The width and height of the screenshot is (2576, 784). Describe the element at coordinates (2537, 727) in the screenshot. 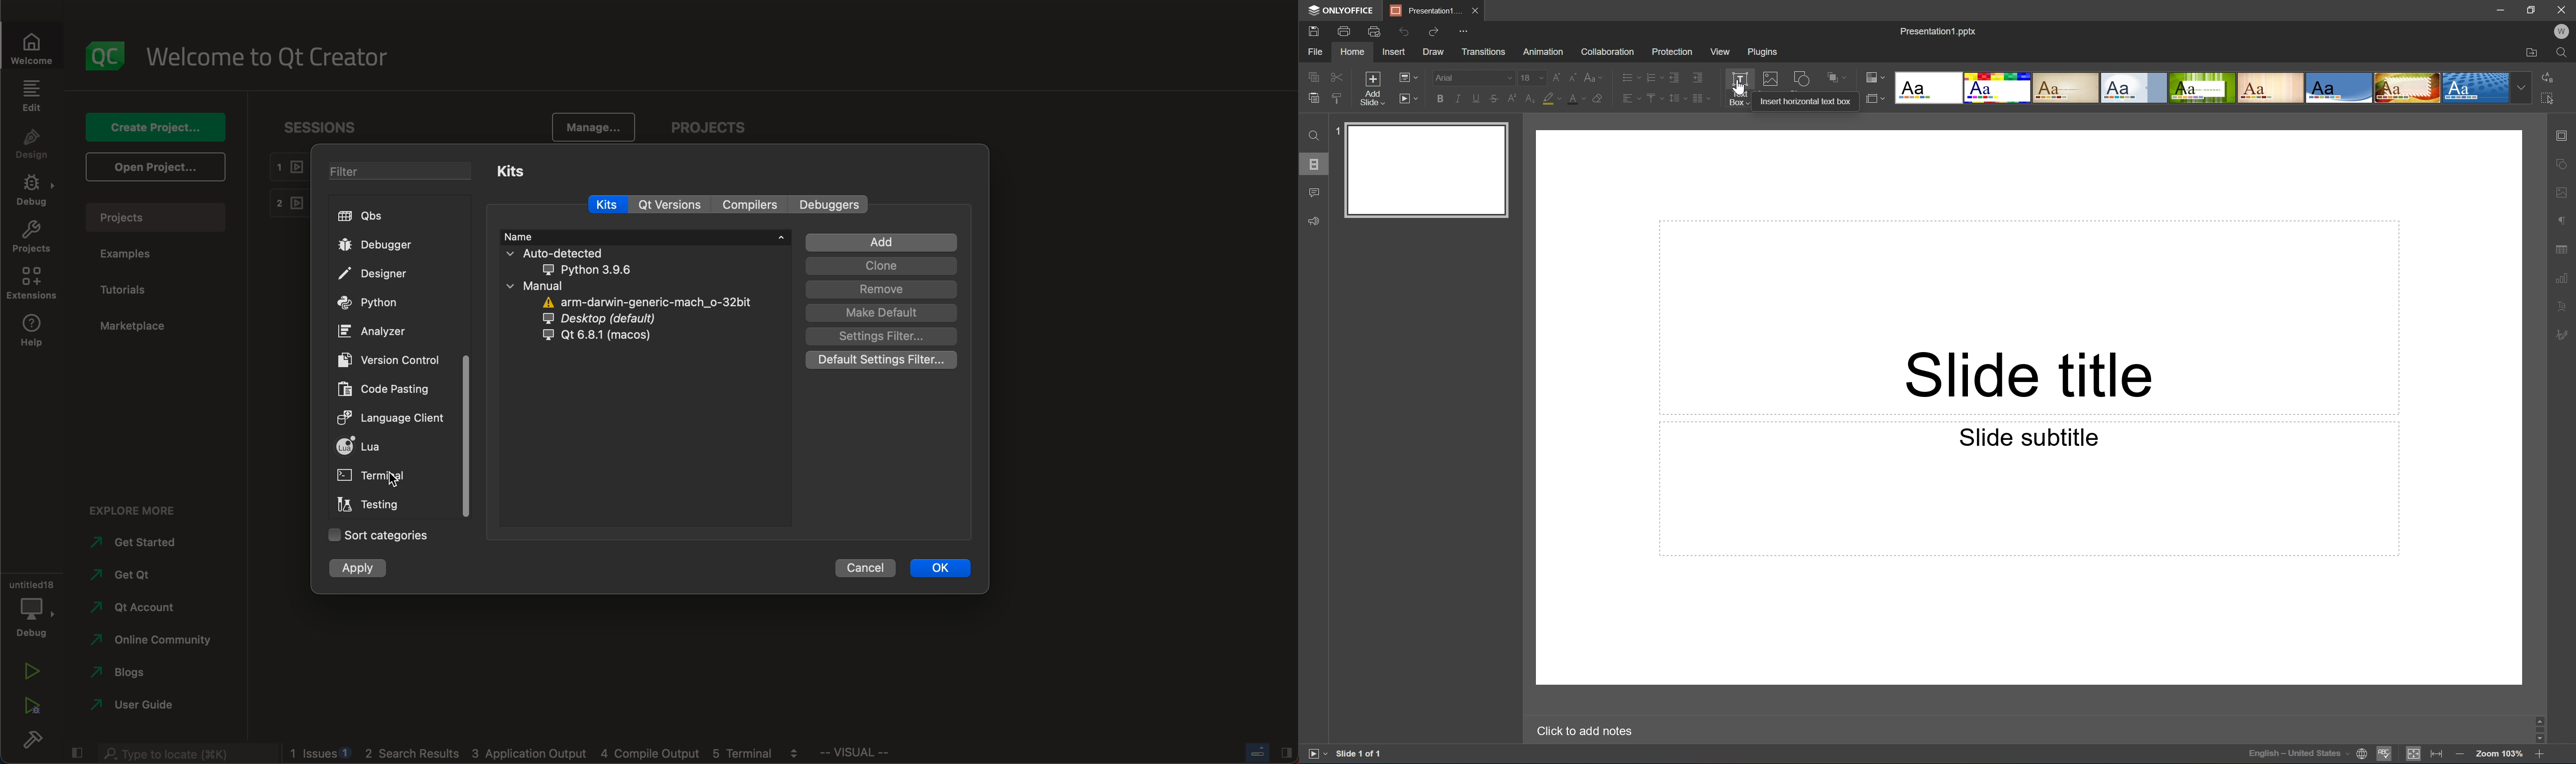

I see `Scroll Bar` at that location.